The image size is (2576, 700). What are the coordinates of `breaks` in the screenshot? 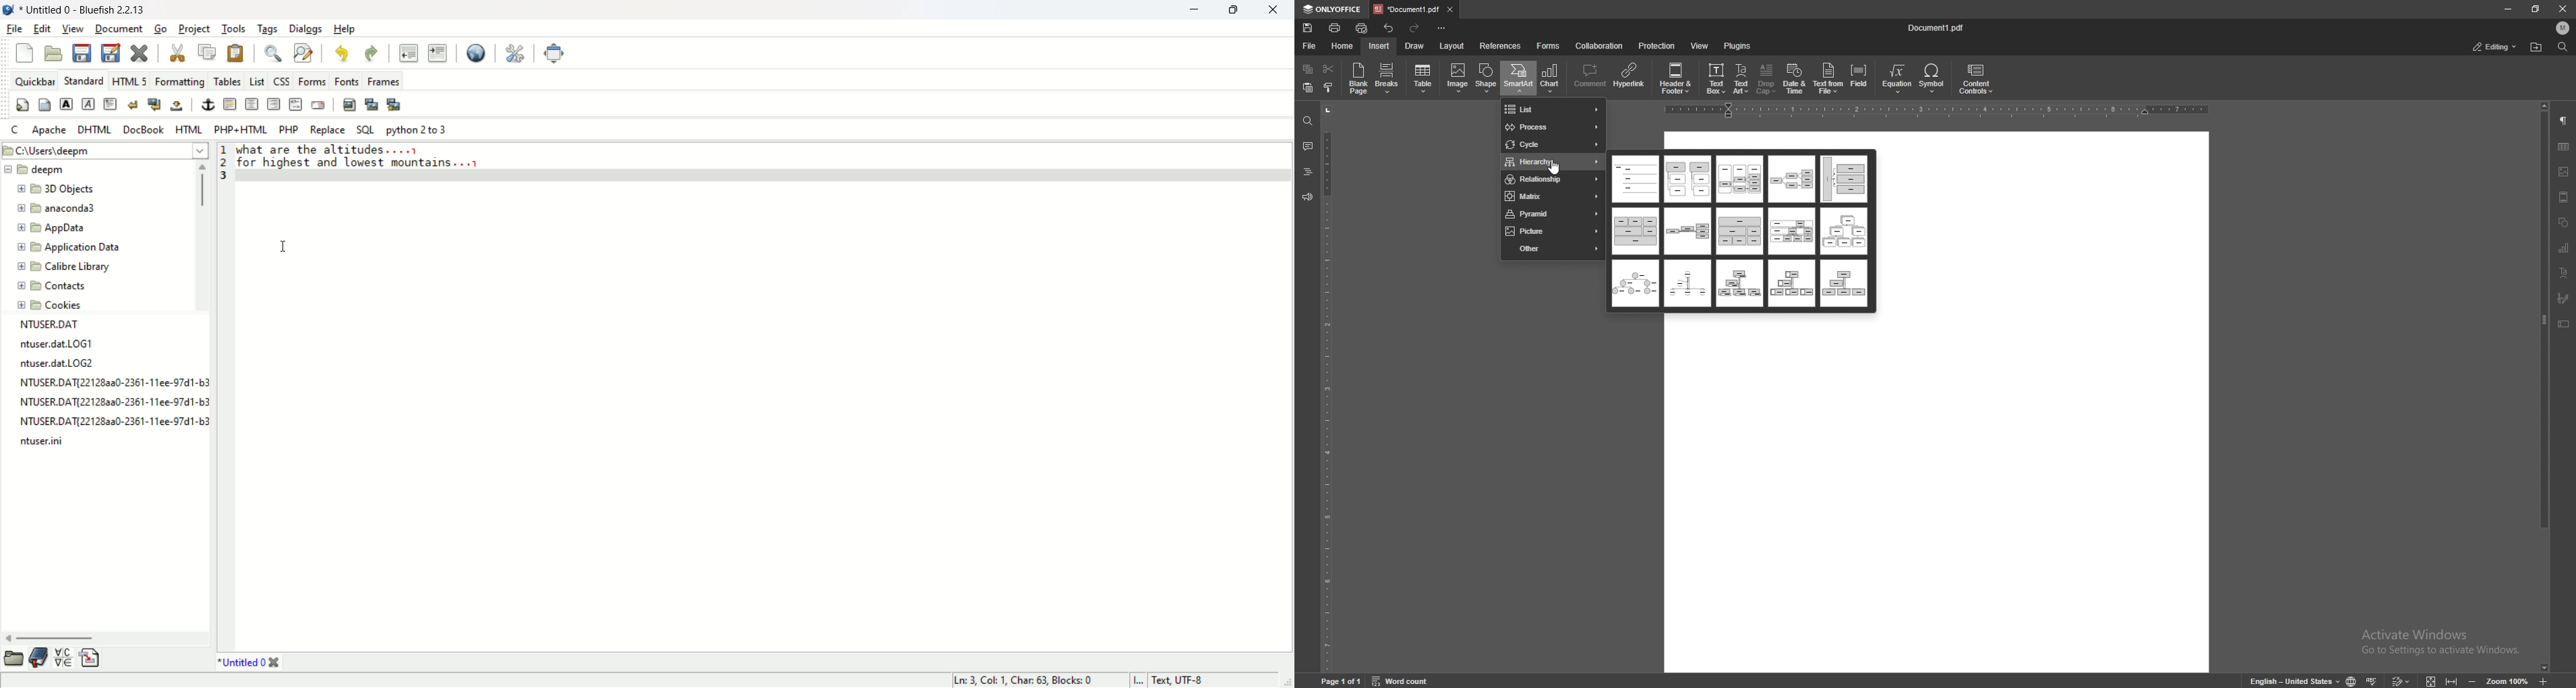 It's located at (1388, 78).